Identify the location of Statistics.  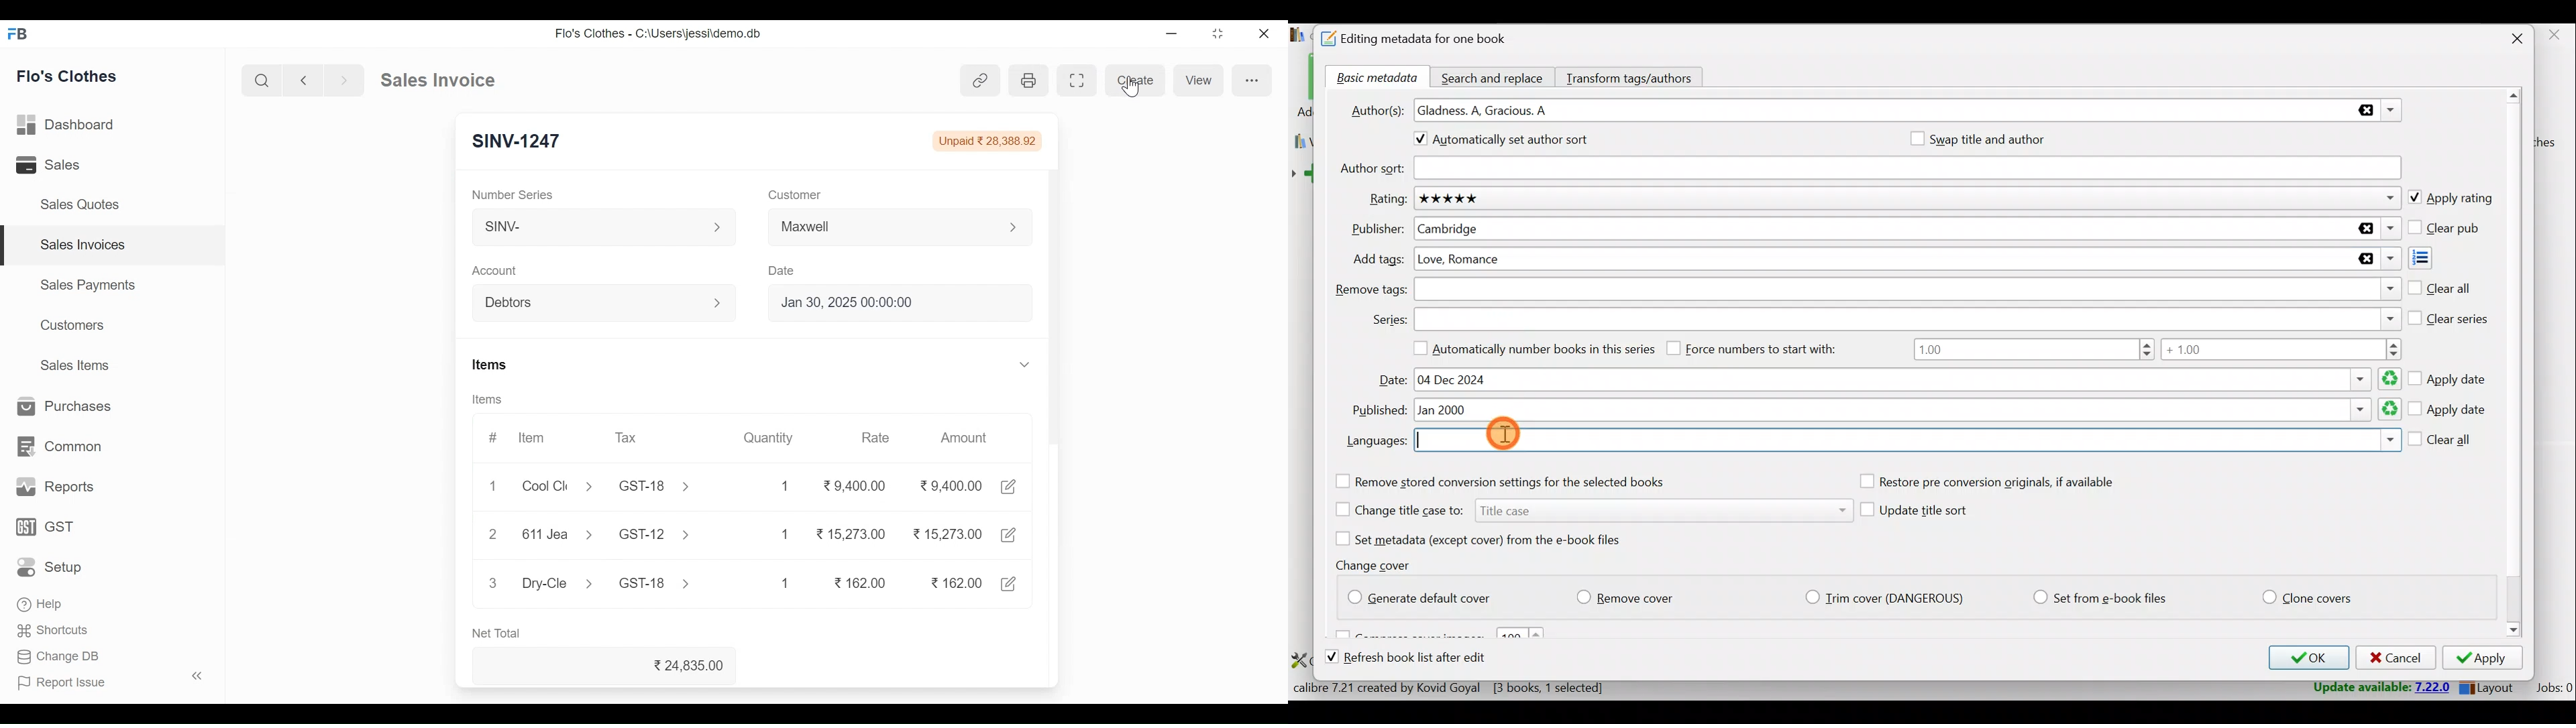
(1474, 687).